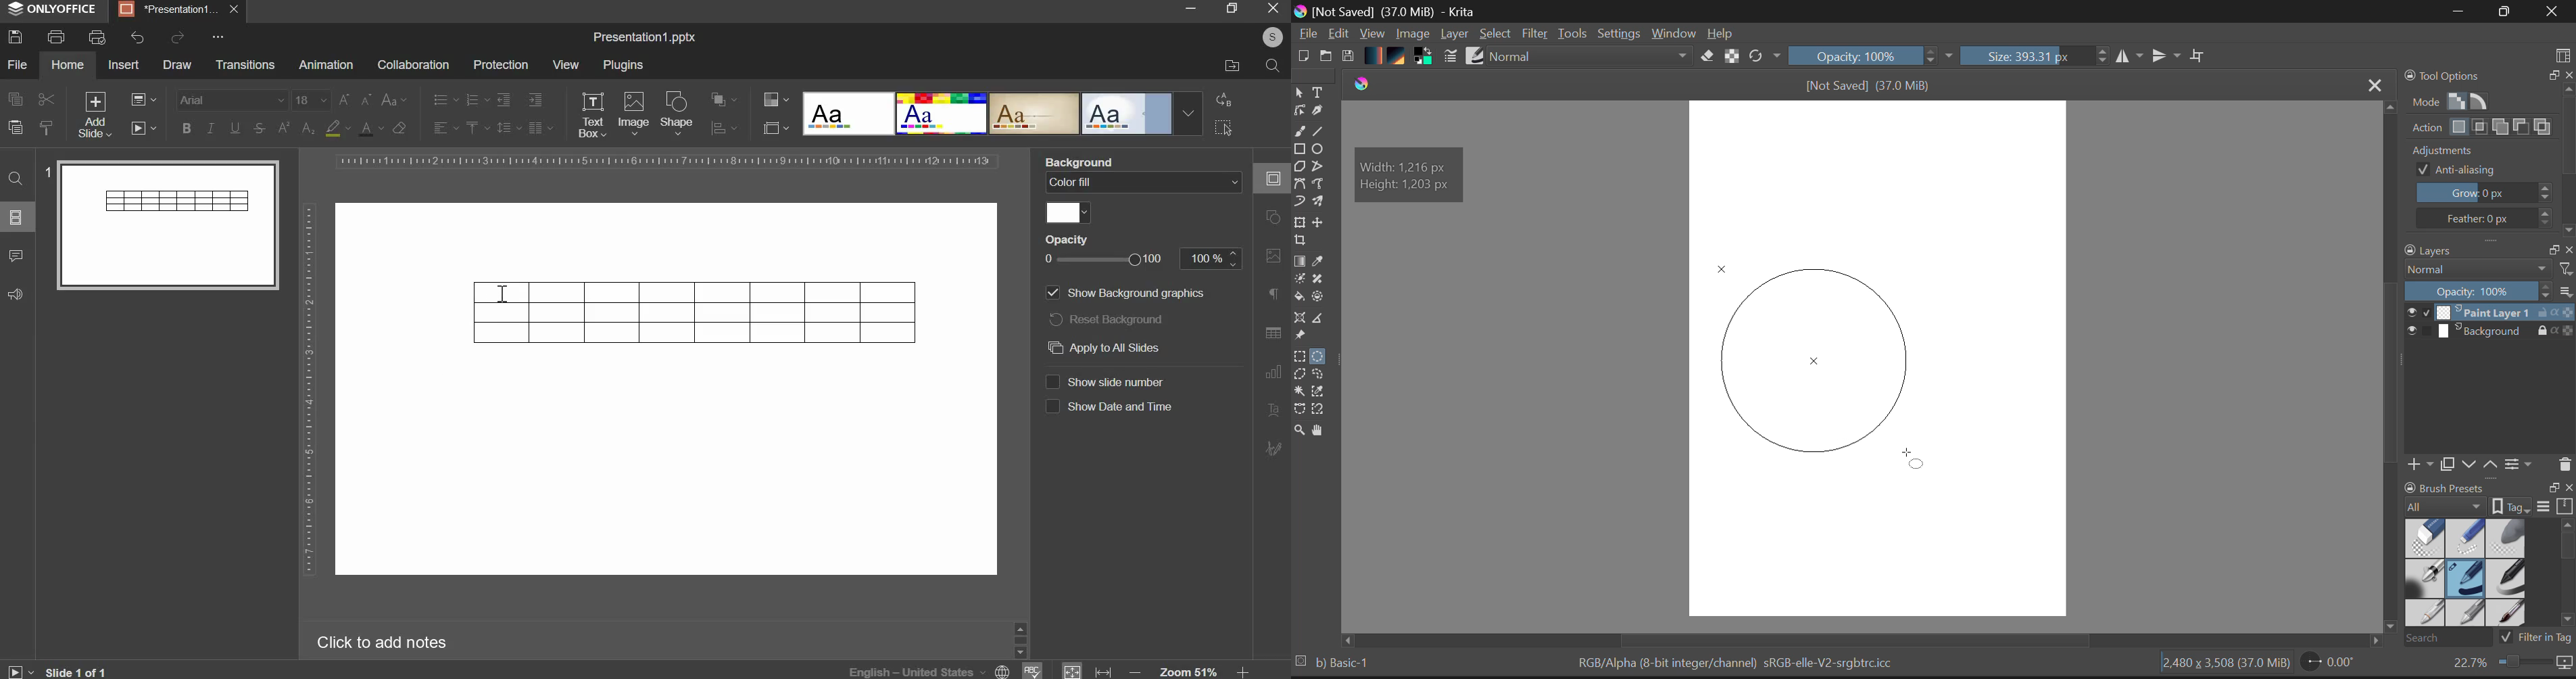 This screenshot has width=2576, height=700. I want to click on Maximize, so click(1232, 9).